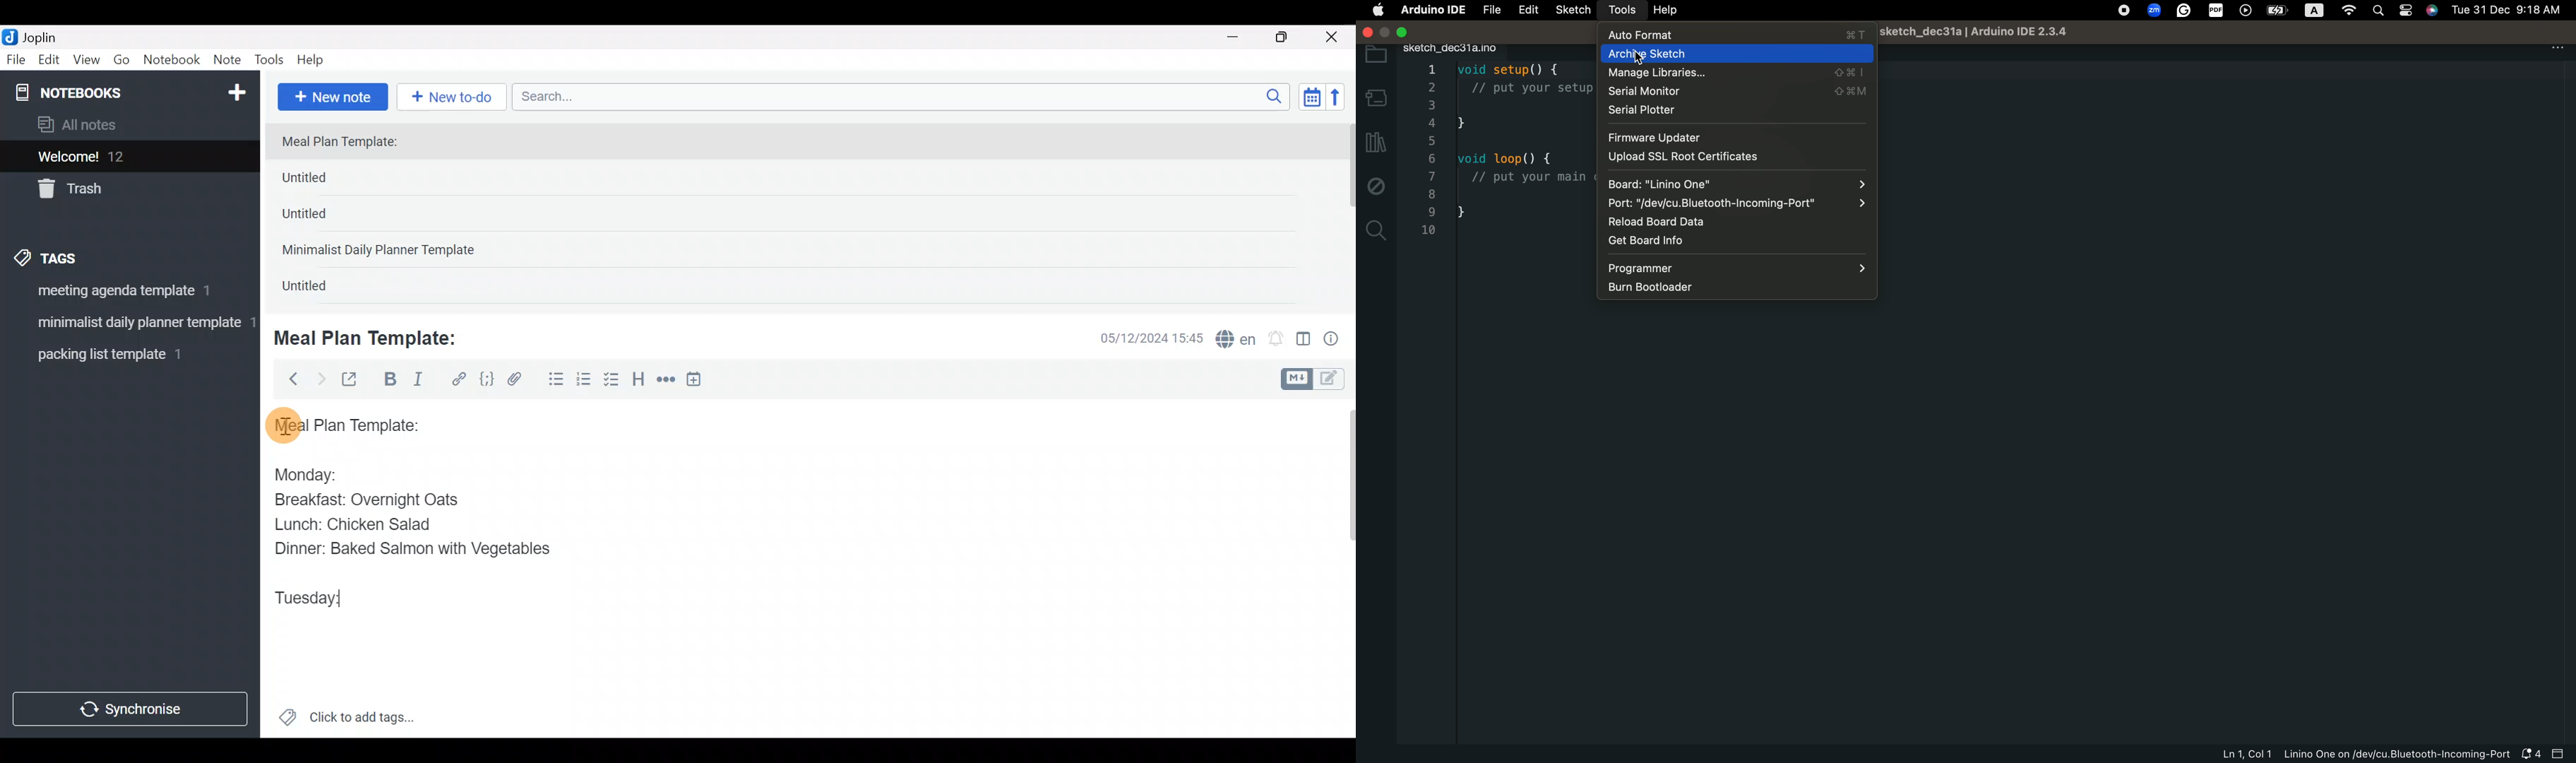 This screenshot has width=2576, height=784. What do you see at coordinates (342, 423) in the screenshot?
I see `Meal plan template` at bounding box center [342, 423].